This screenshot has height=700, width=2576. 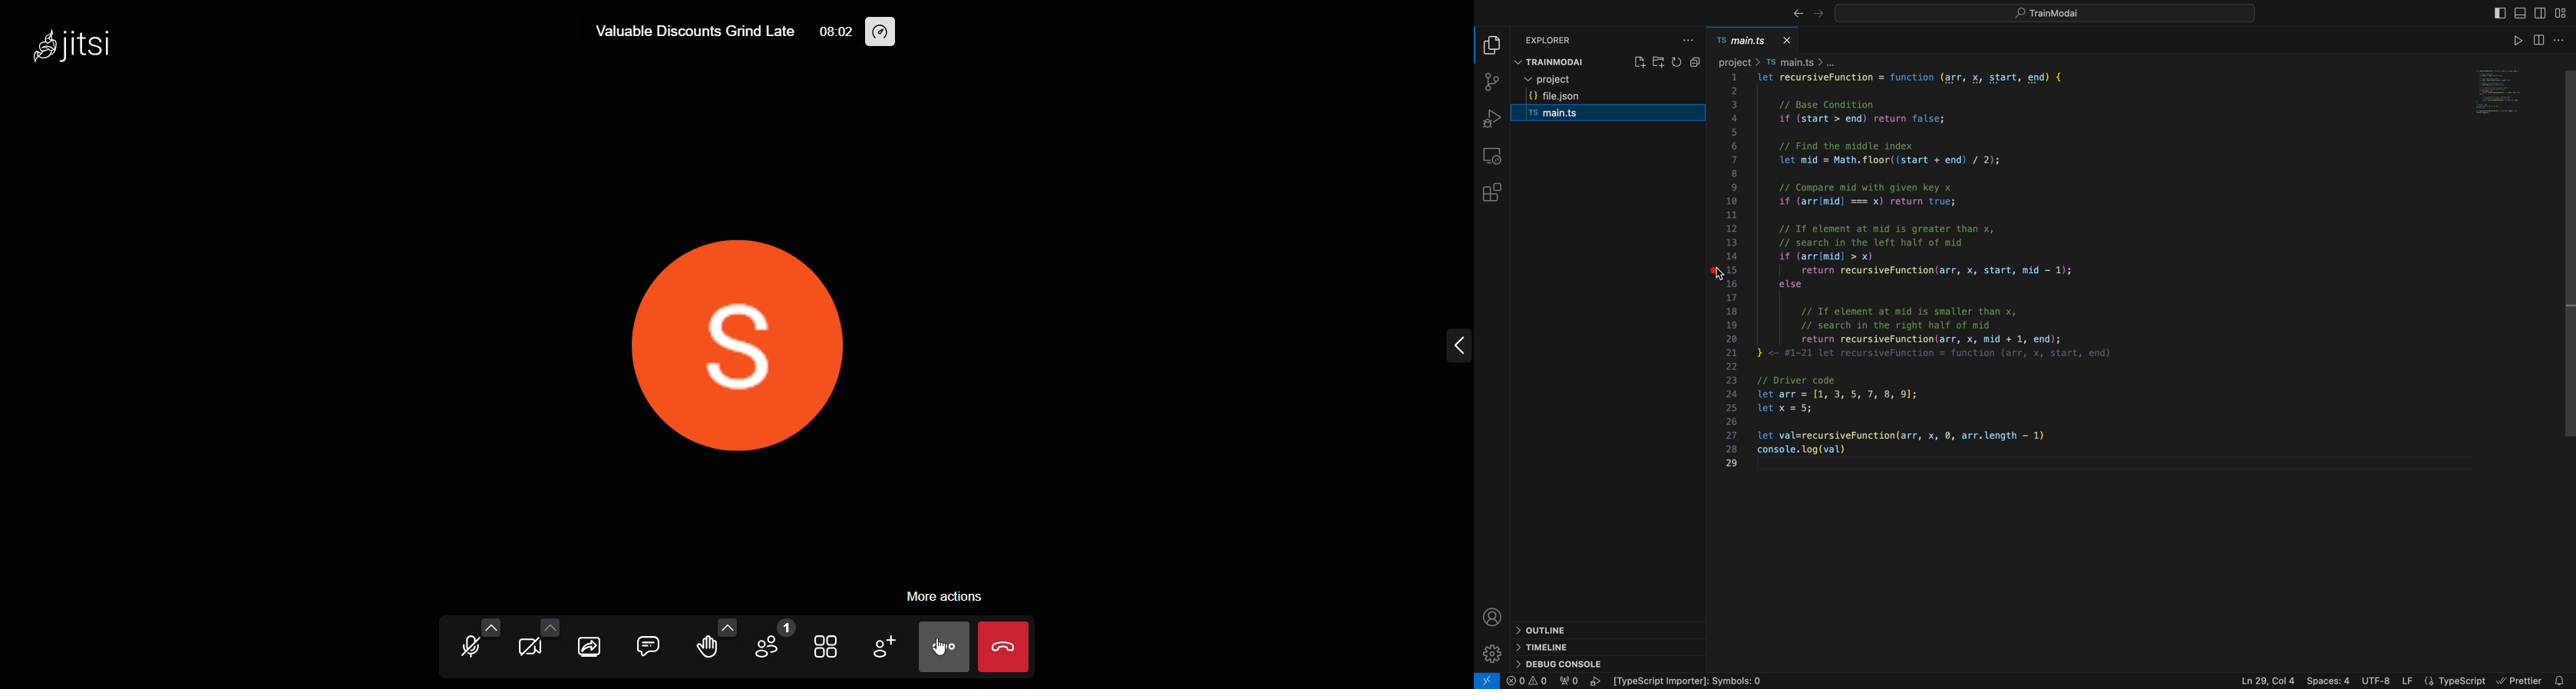 I want to click on right arrow, so click(x=1795, y=12).